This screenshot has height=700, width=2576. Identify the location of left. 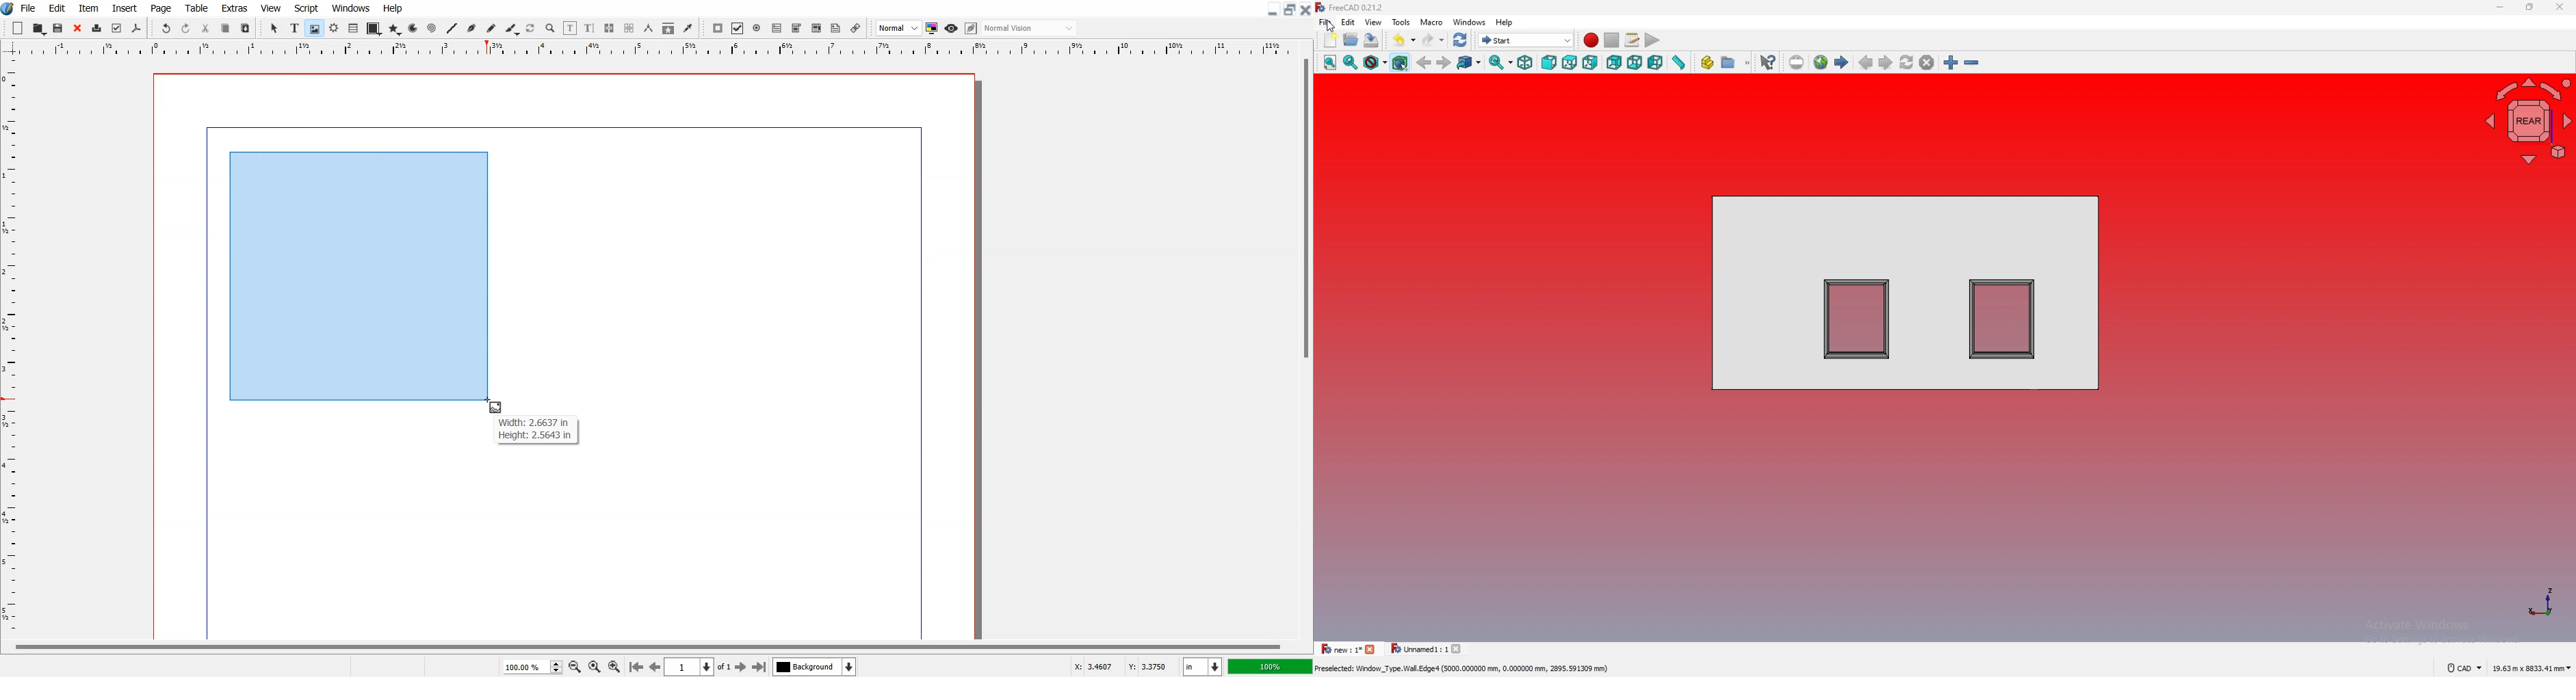
(1655, 63).